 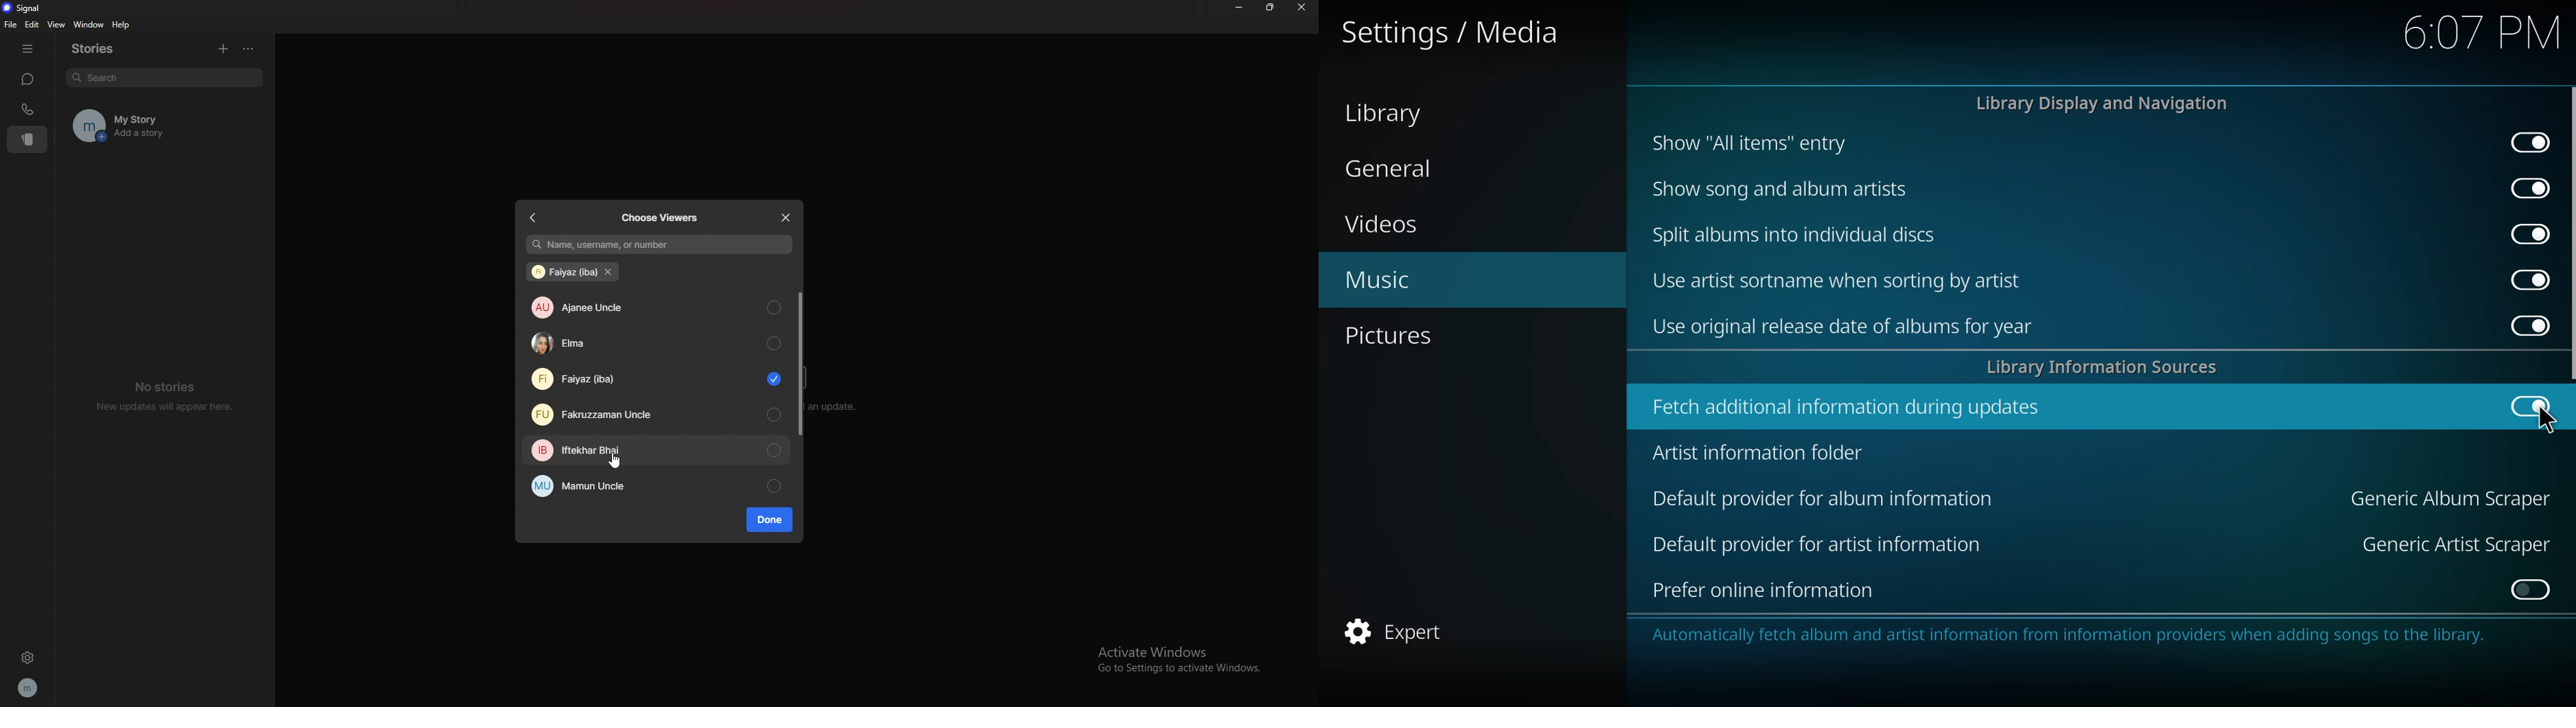 What do you see at coordinates (618, 461) in the screenshot?
I see `cursor` at bounding box center [618, 461].